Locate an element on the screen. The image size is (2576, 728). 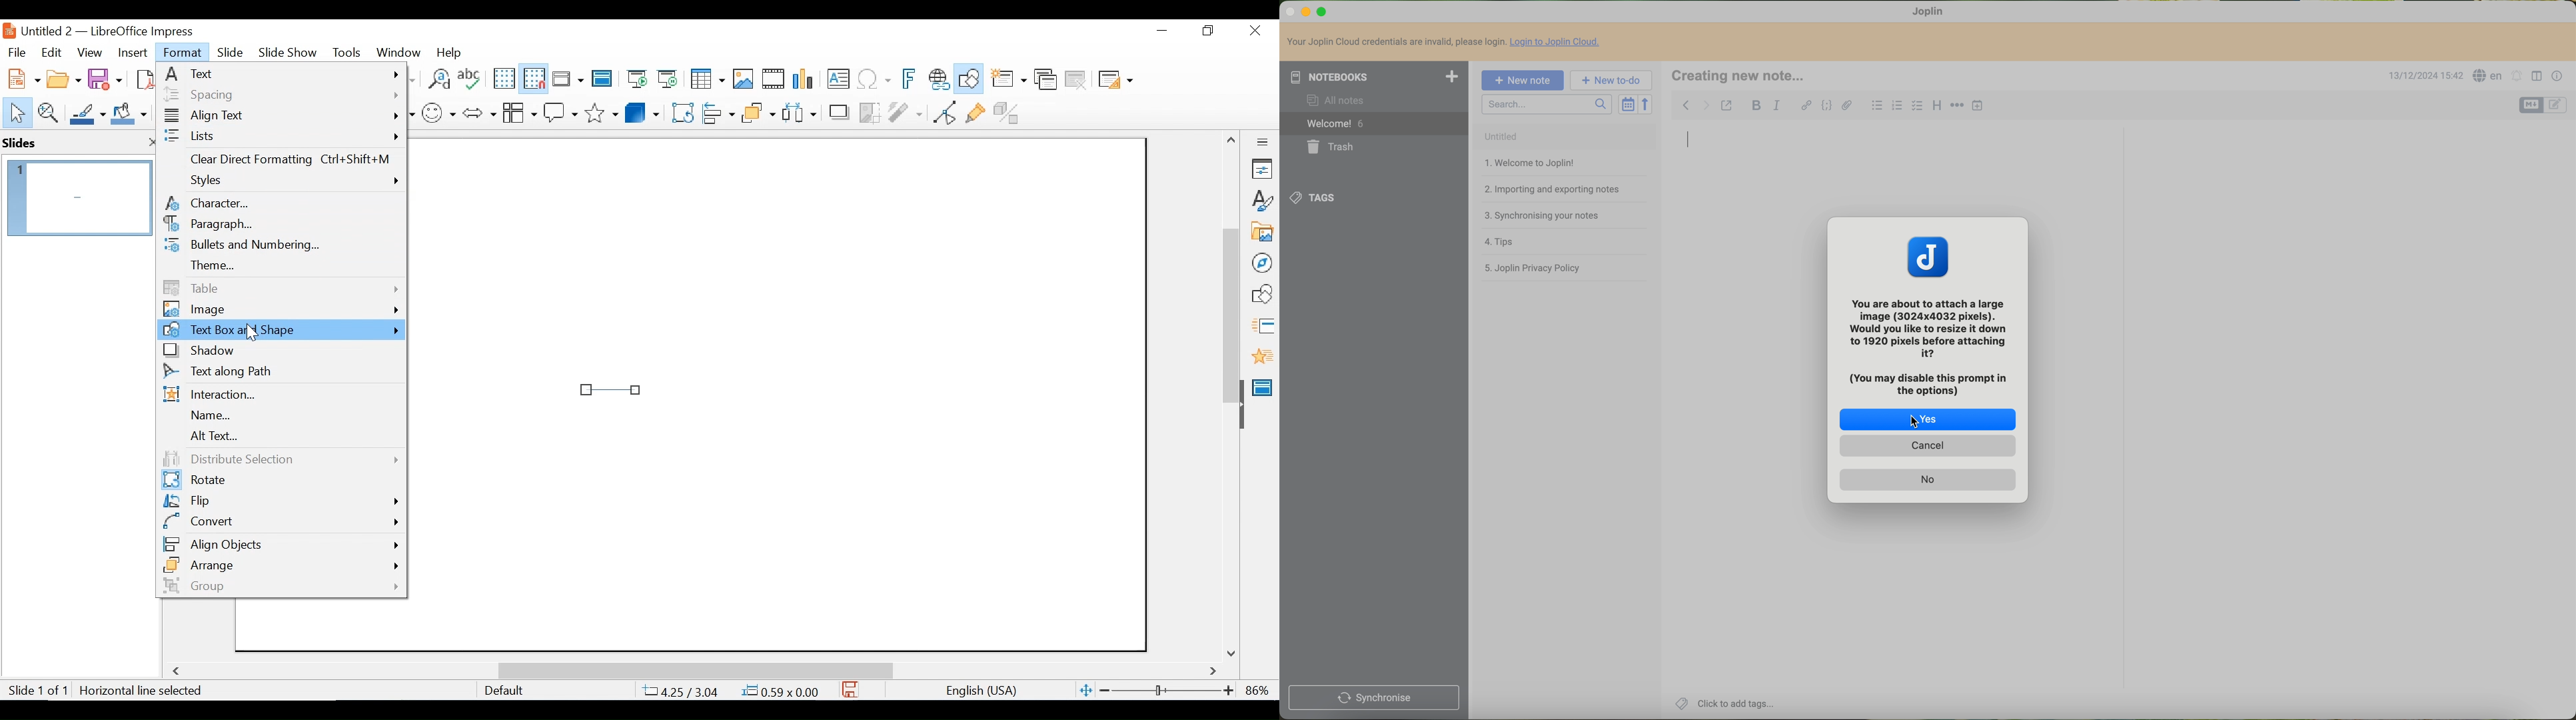
Slide Transition is located at coordinates (1262, 327).